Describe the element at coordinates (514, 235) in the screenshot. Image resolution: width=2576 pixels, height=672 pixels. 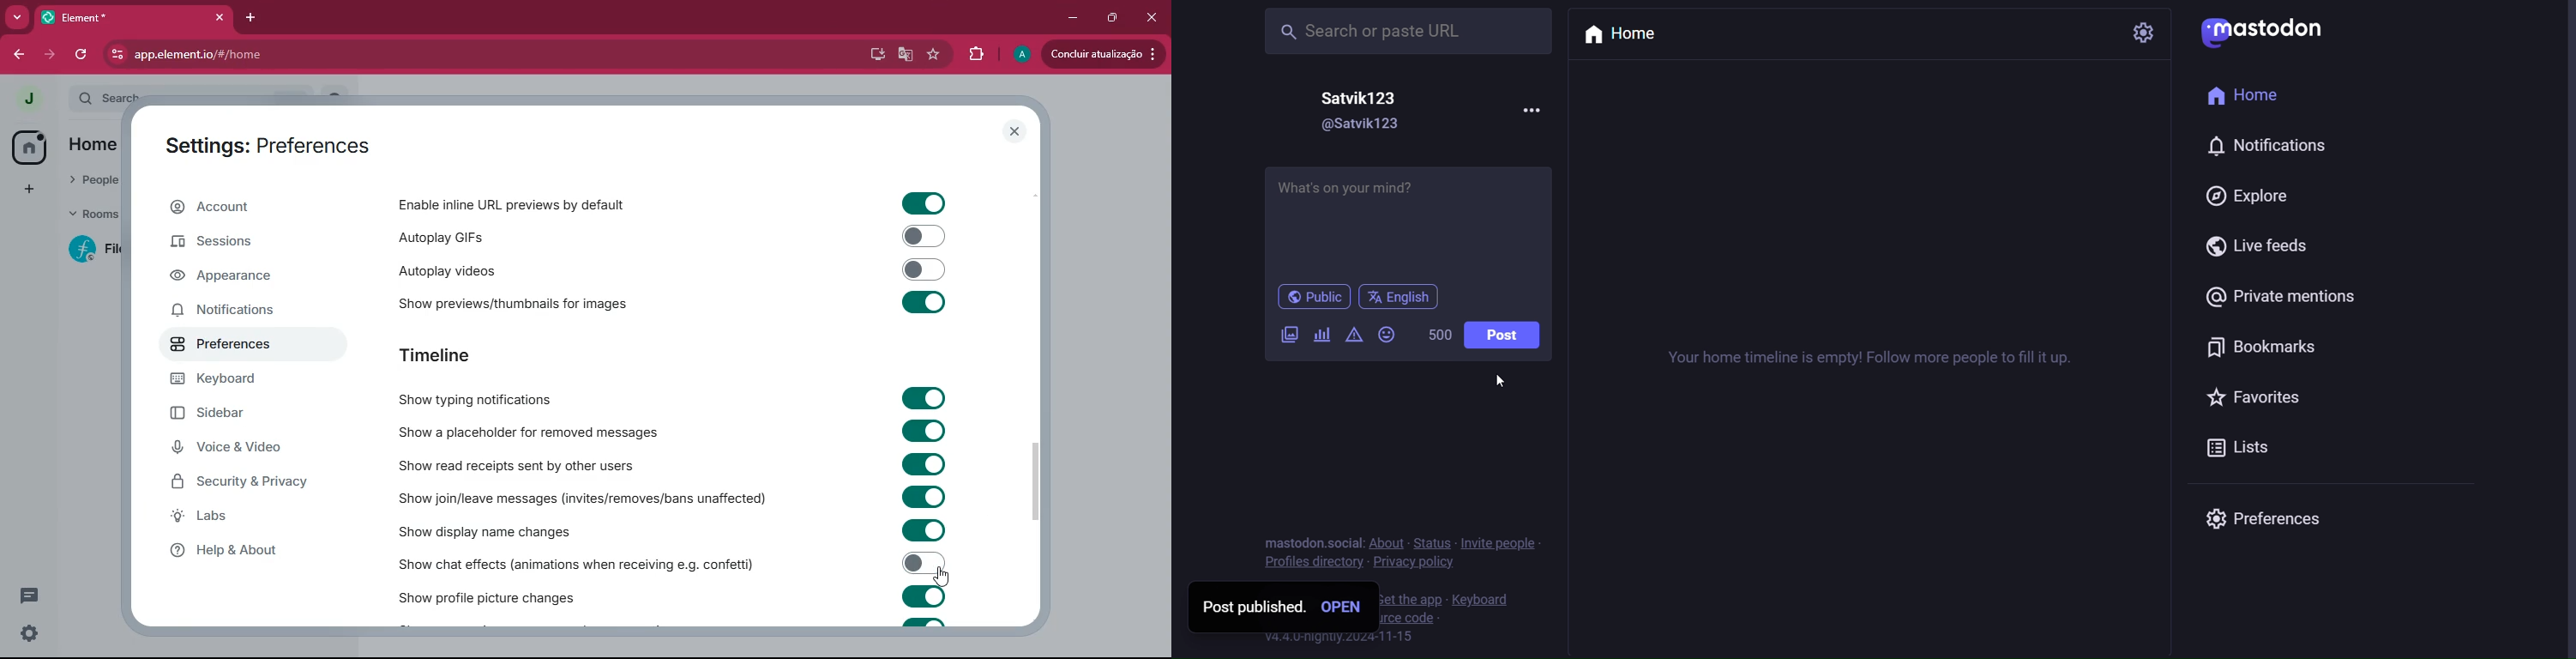
I see `autoplay GIFs` at that location.